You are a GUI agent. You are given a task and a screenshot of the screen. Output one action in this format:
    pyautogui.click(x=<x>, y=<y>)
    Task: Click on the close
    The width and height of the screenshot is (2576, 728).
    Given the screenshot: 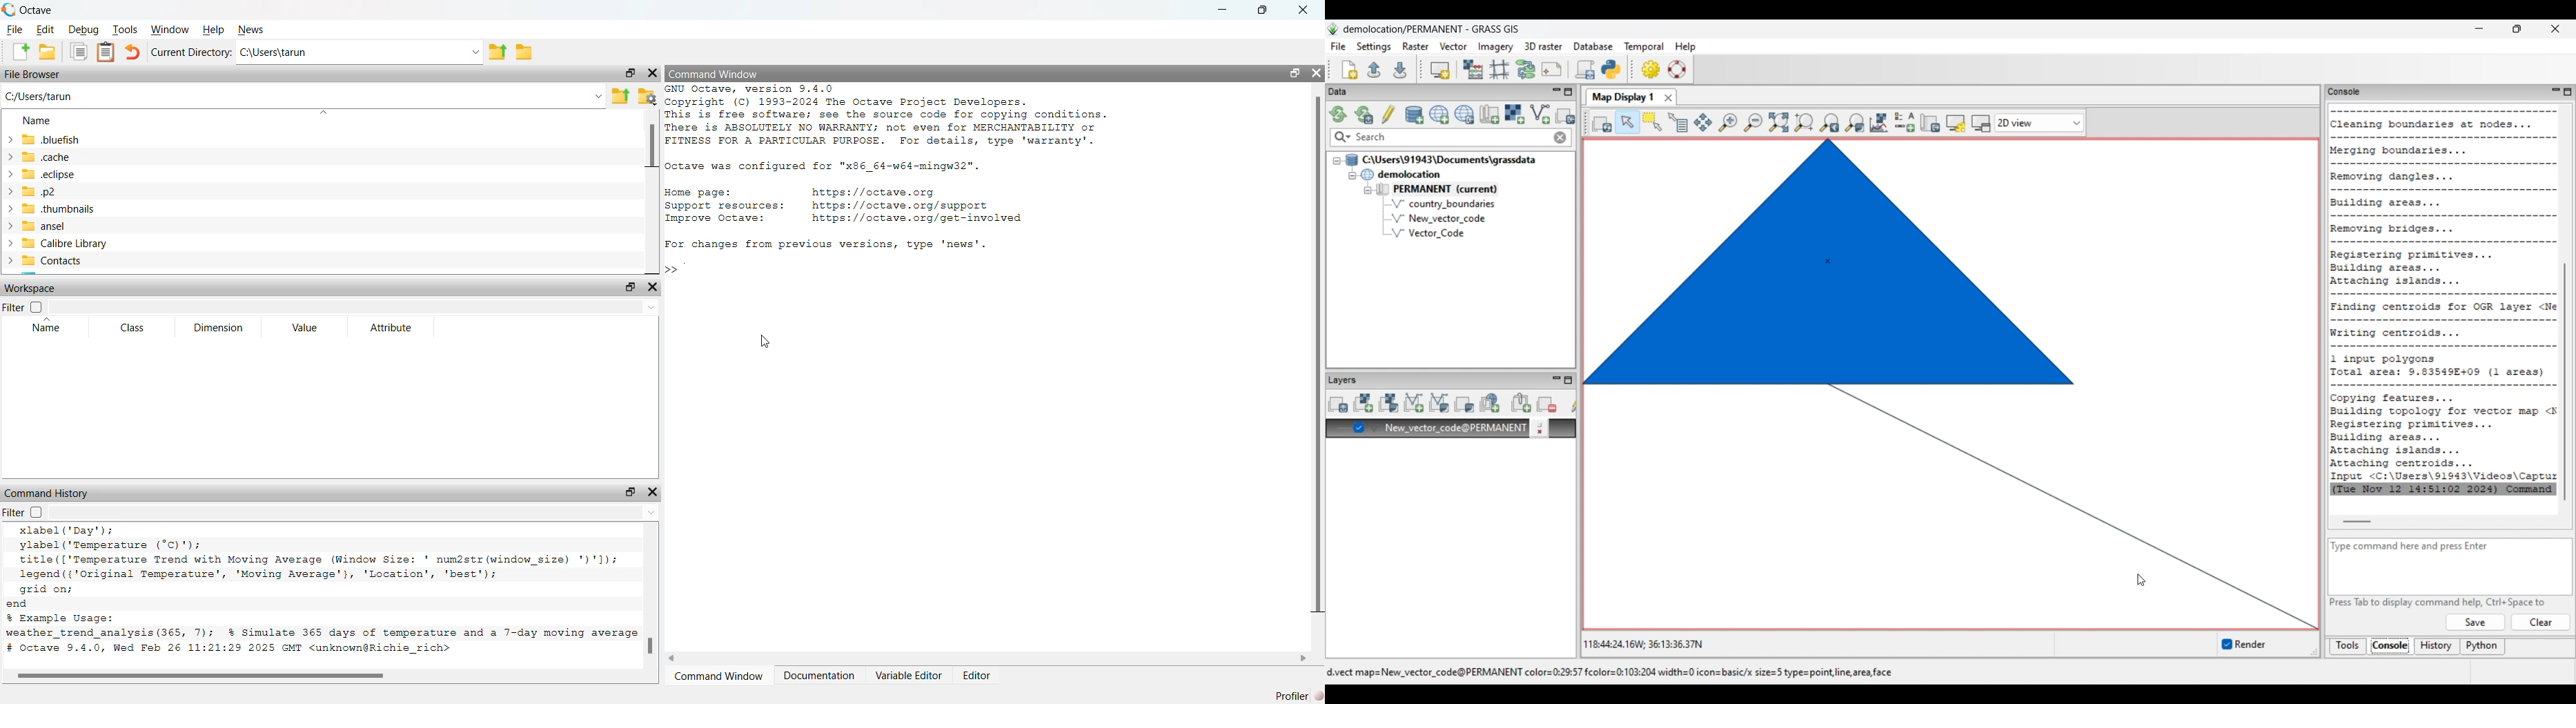 What is the action you would take?
    pyautogui.click(x=658, y=491)
    